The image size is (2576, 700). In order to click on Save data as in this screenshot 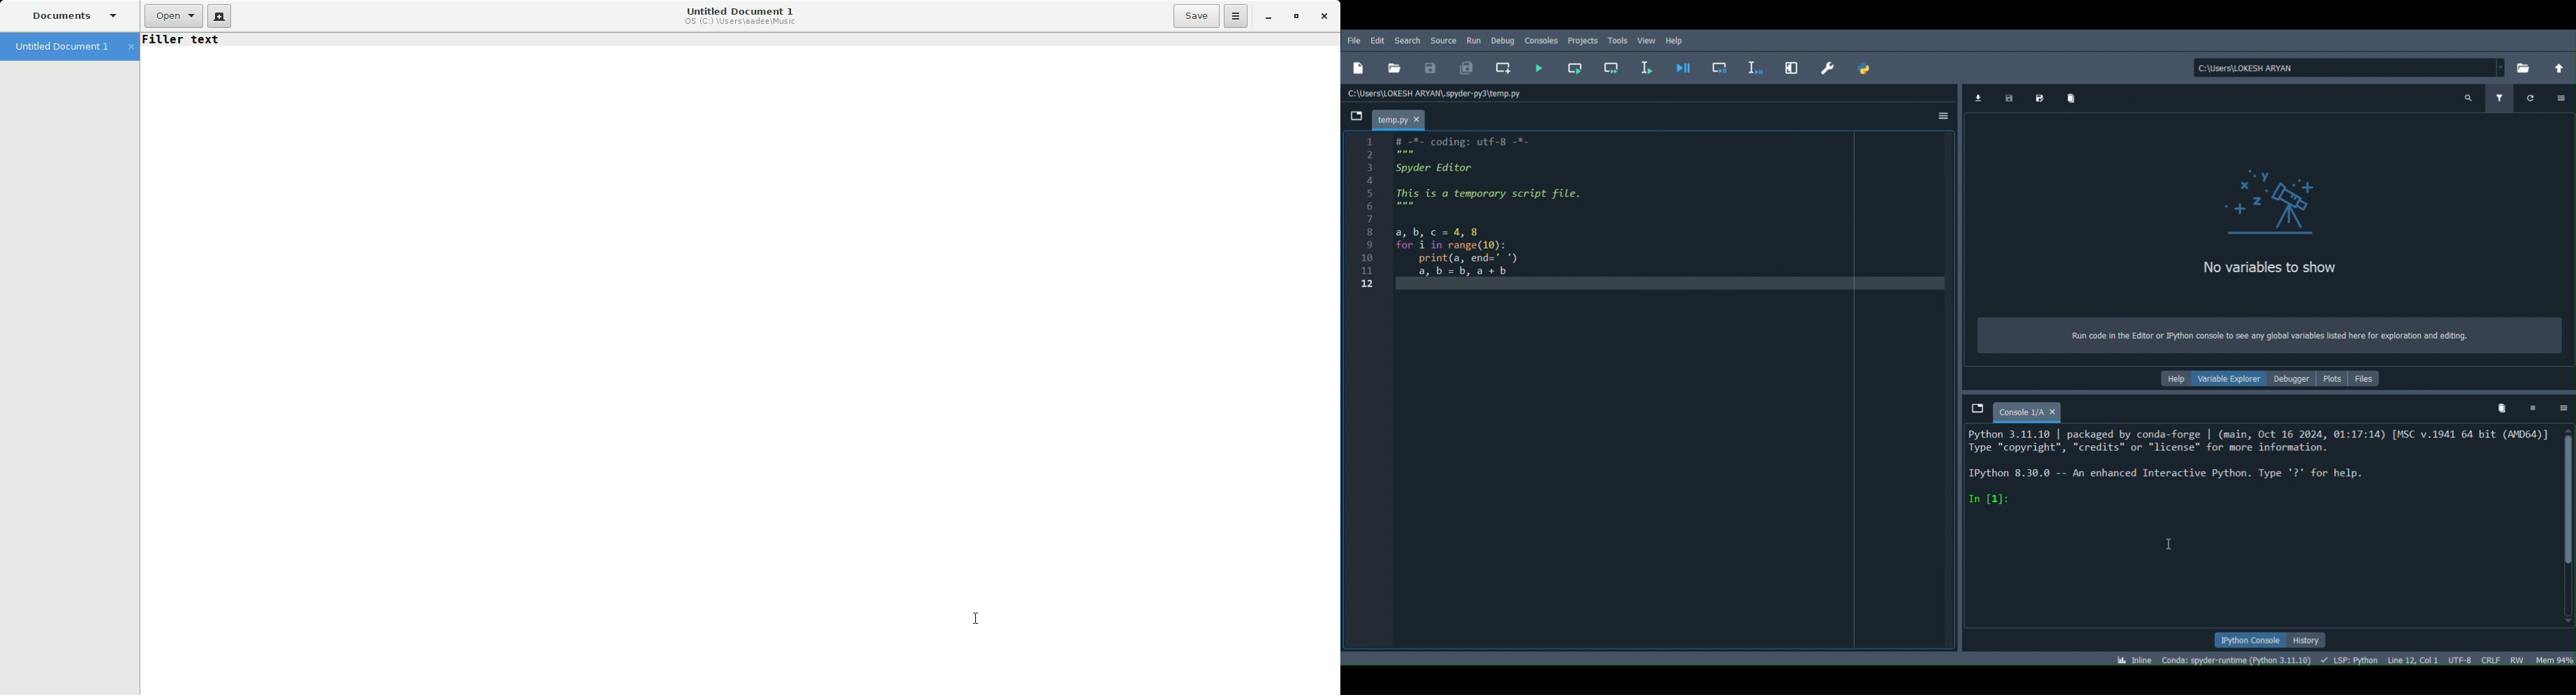, I will do `click(2040, 97)`.